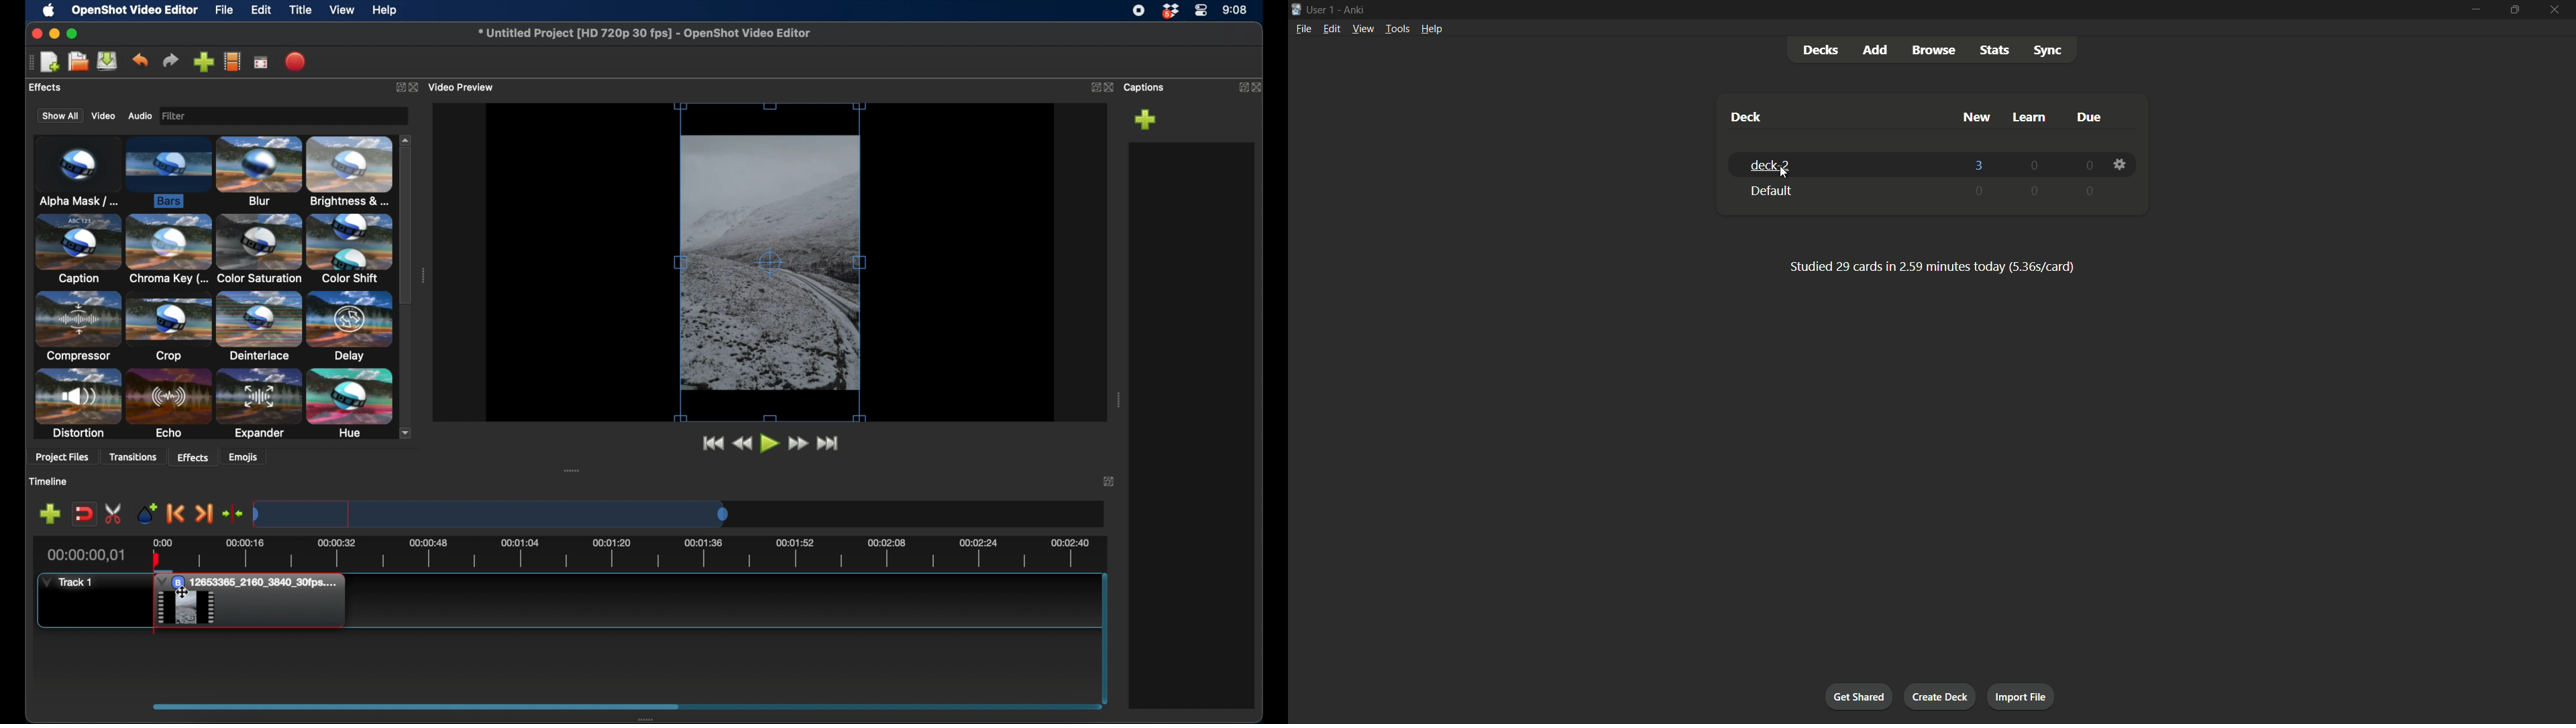 The image size is (2576, 728). Describe the element at coordinates (140, 116) in the screenshot. I see `audio` at that location.